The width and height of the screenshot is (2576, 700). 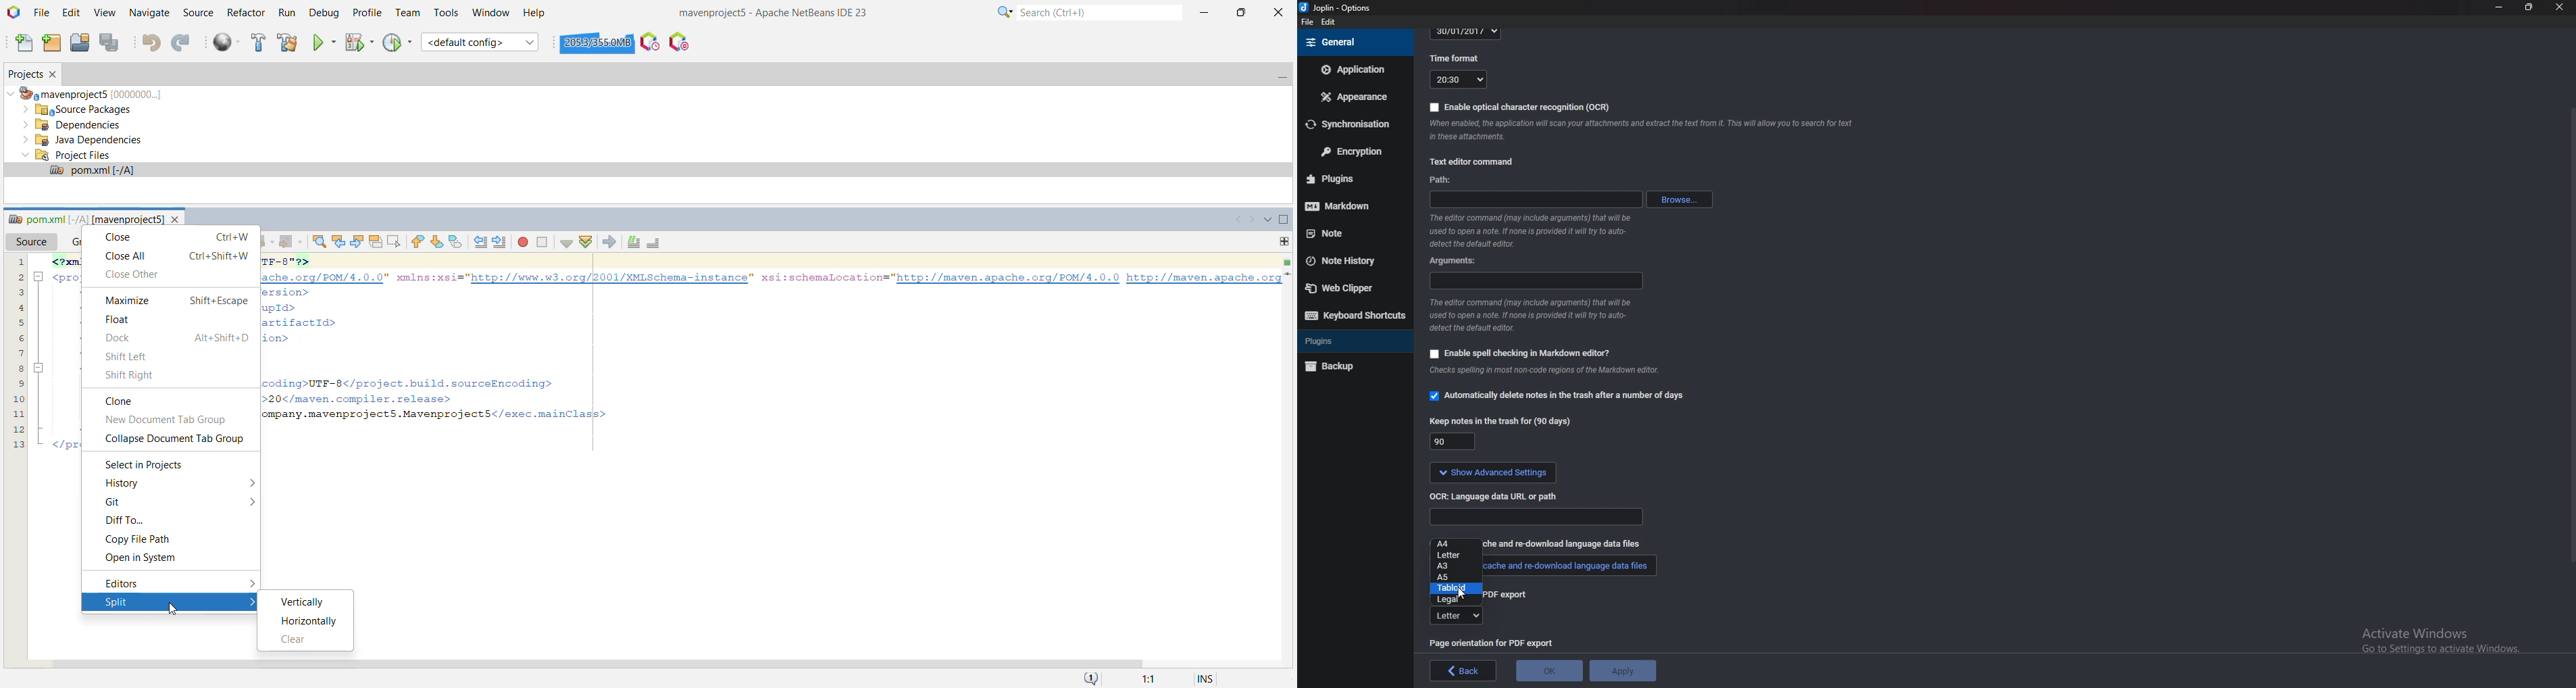 What do you see at coordinates (1454, 555) in the screenshot?
I see `Letter` at bounding box center [1454, 555].